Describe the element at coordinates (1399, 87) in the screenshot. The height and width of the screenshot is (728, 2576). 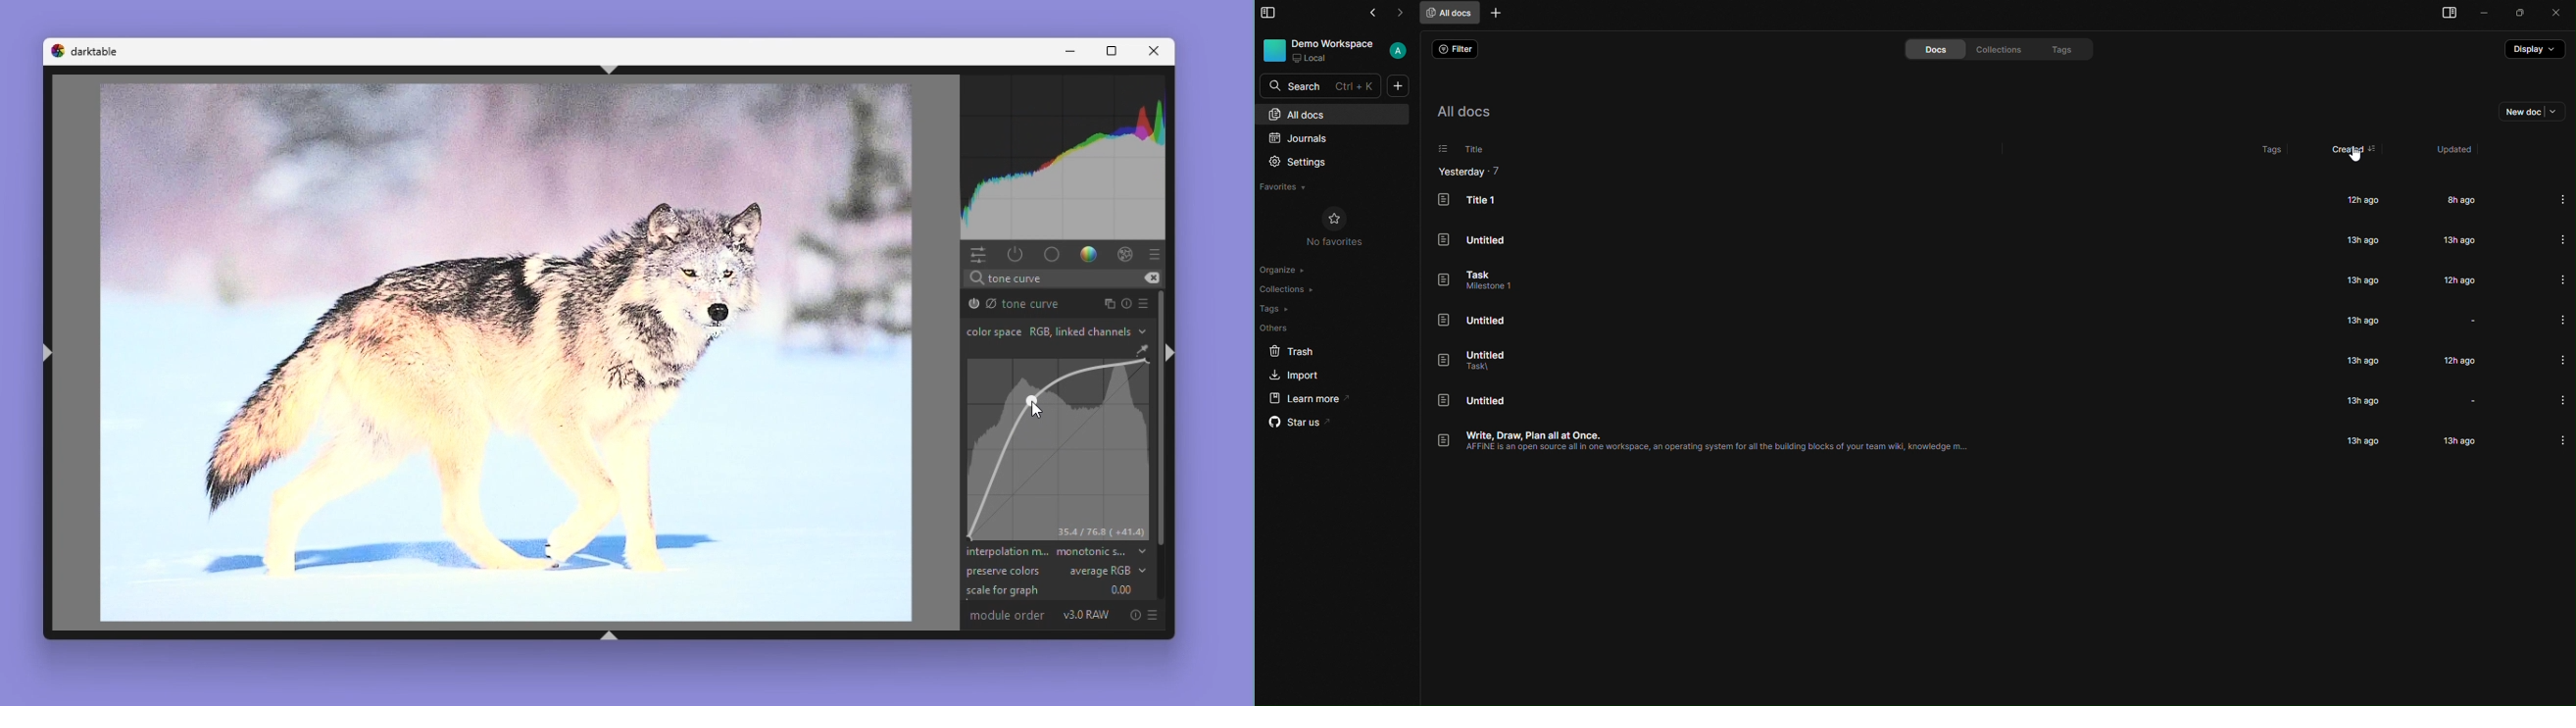
I see `new doc` at that location.